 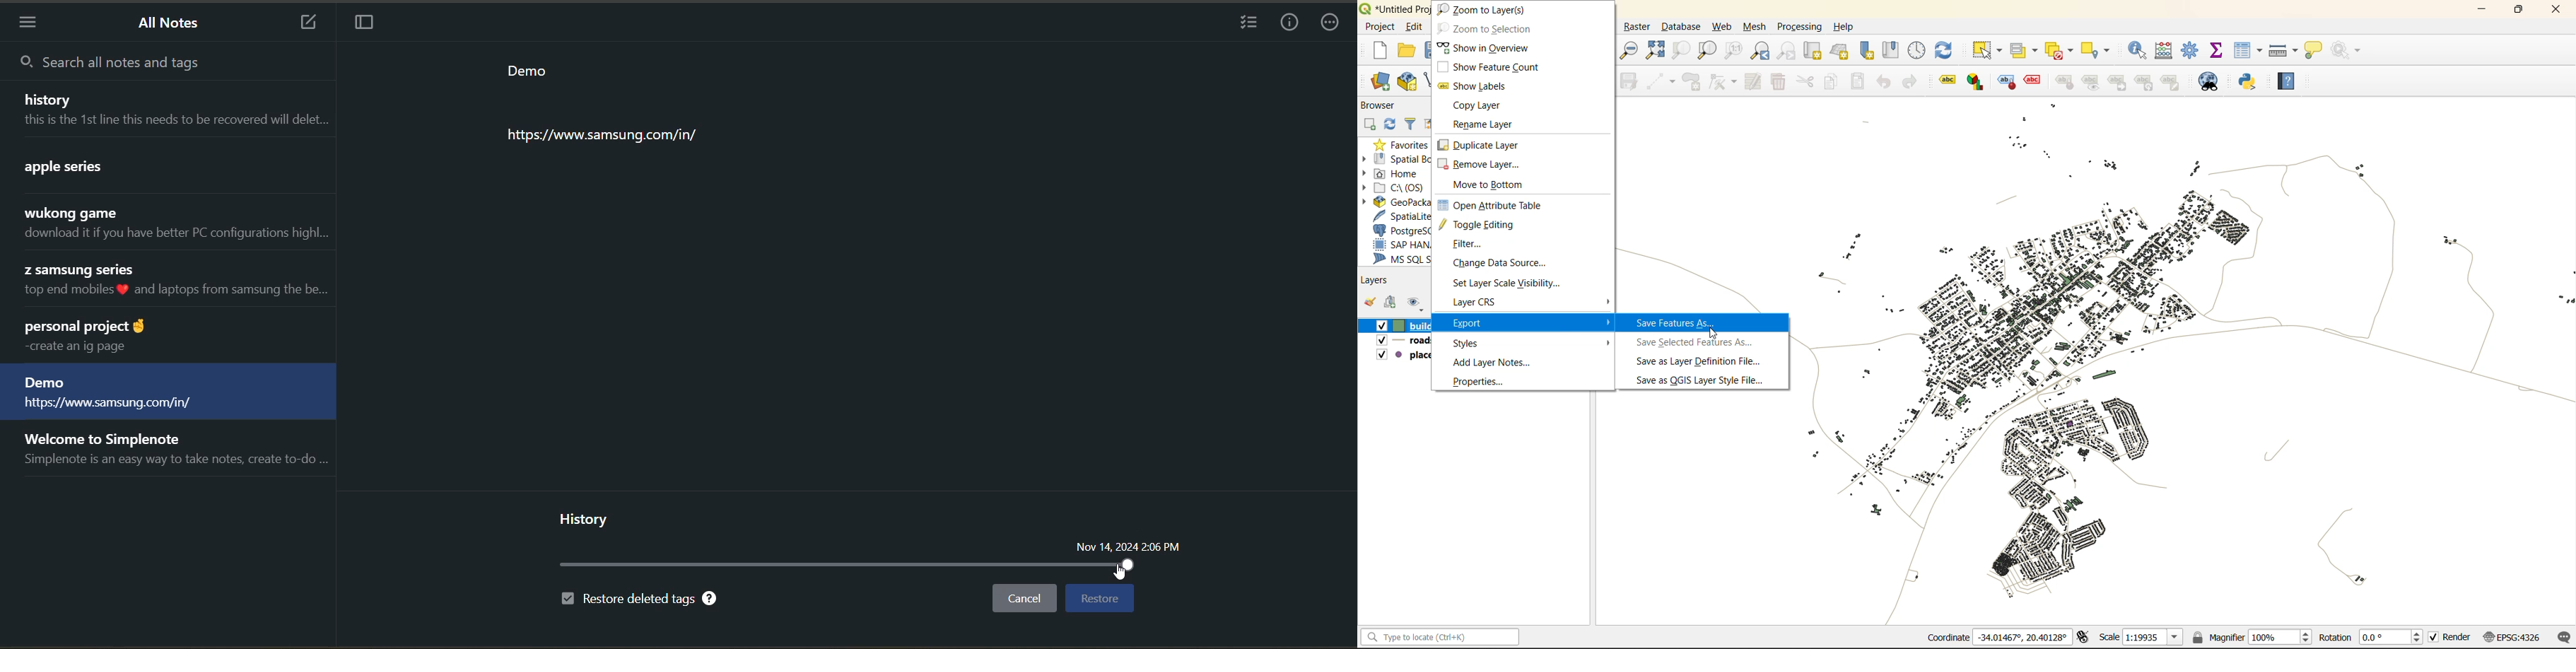 What do you see at coordinates (172, 225) in the screenshot?
I see `note title and preview` at bounding box center [172, 225].